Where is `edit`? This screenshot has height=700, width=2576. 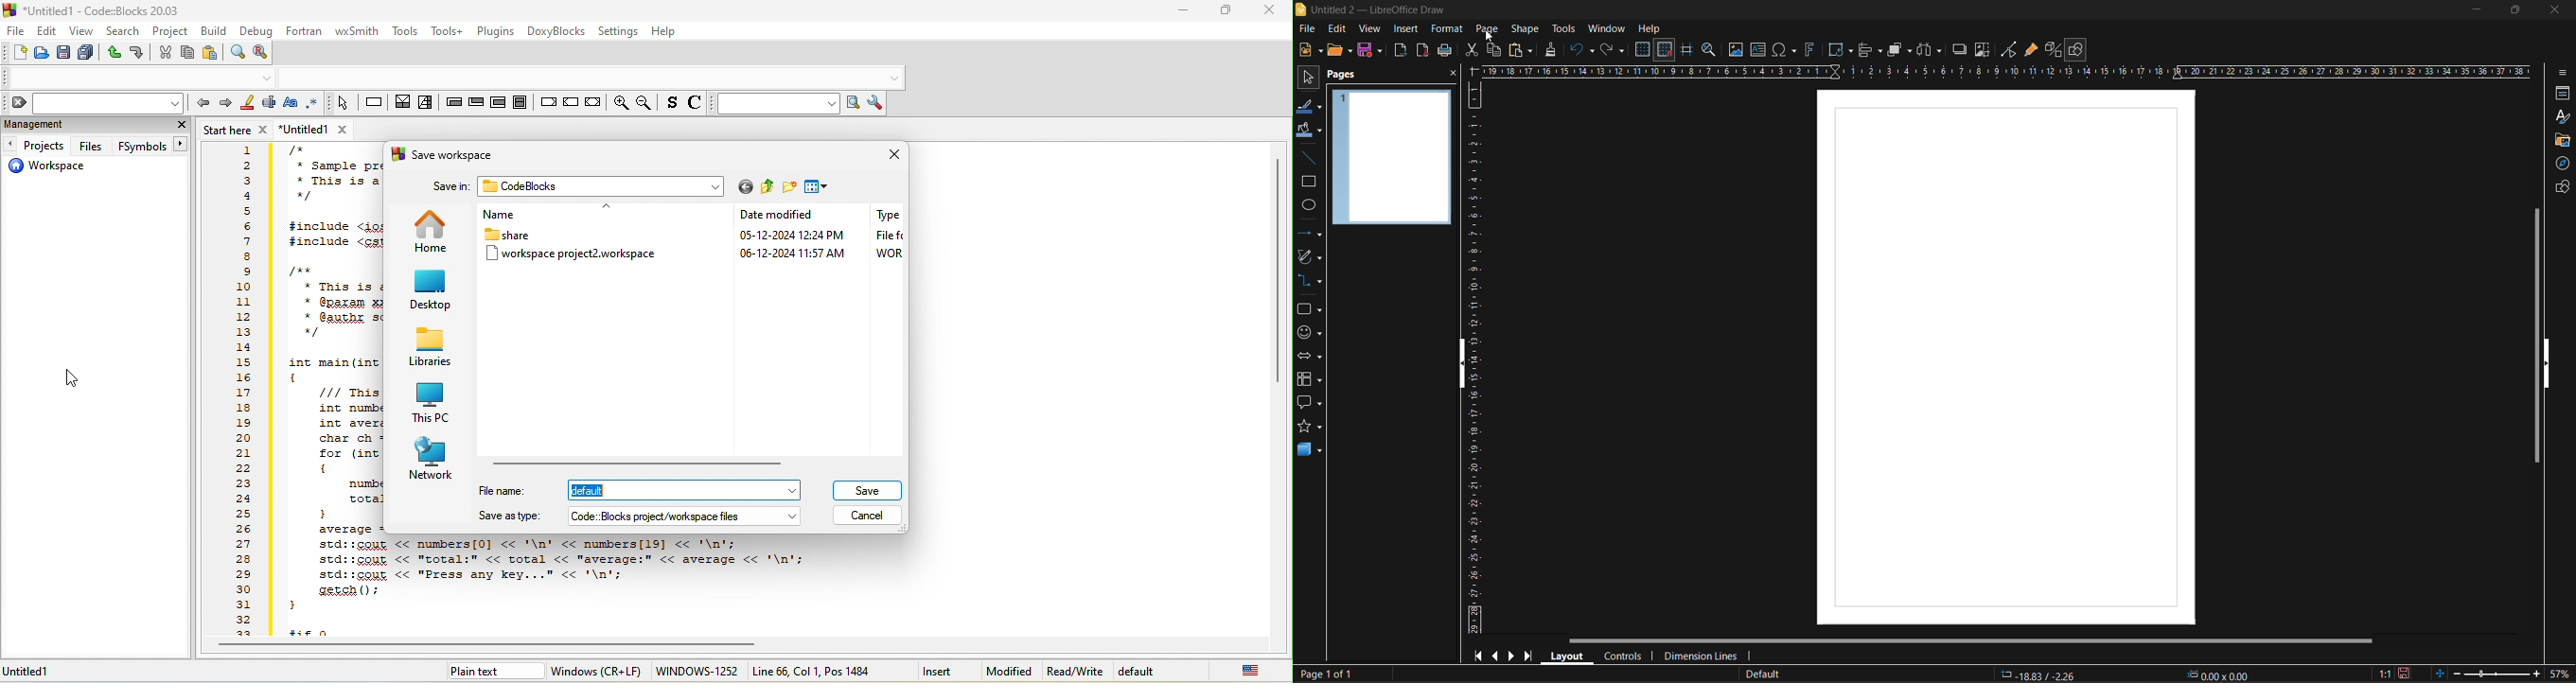 edit is located at coordinates (1338, 28).